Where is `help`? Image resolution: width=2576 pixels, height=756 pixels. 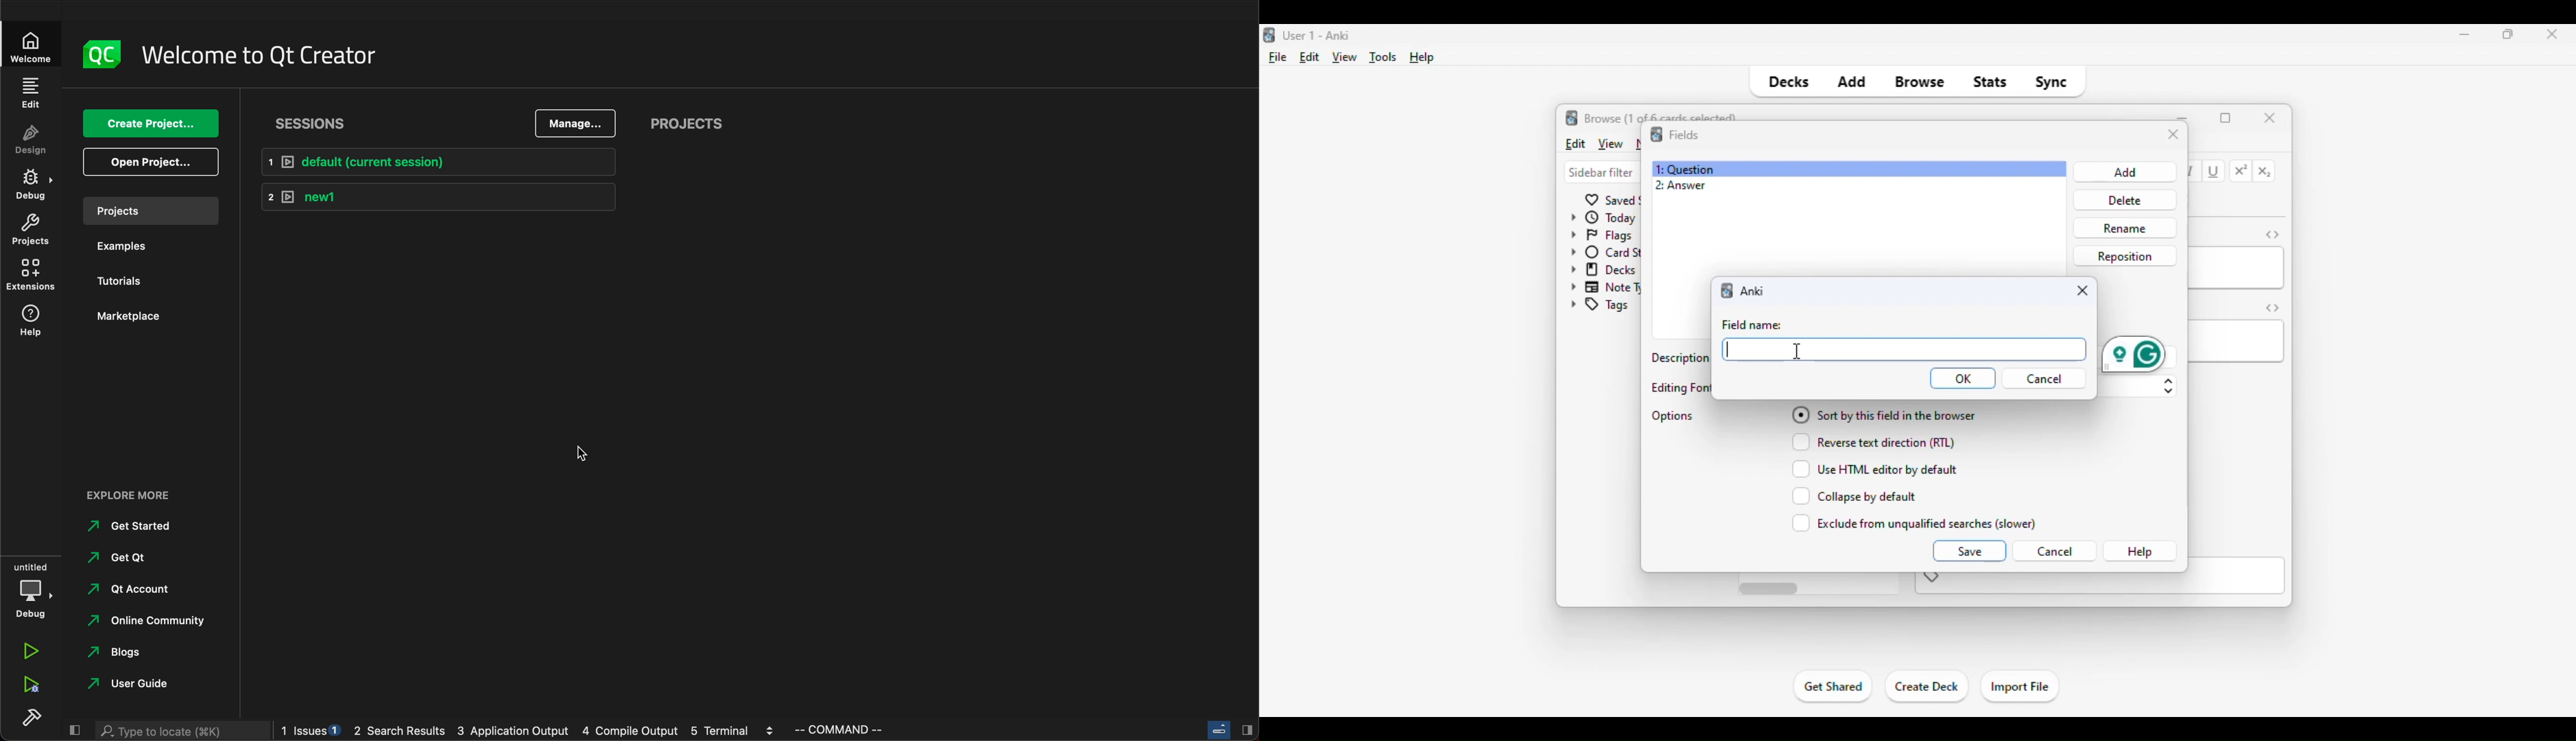
help is located at coordinates (2140, 552).